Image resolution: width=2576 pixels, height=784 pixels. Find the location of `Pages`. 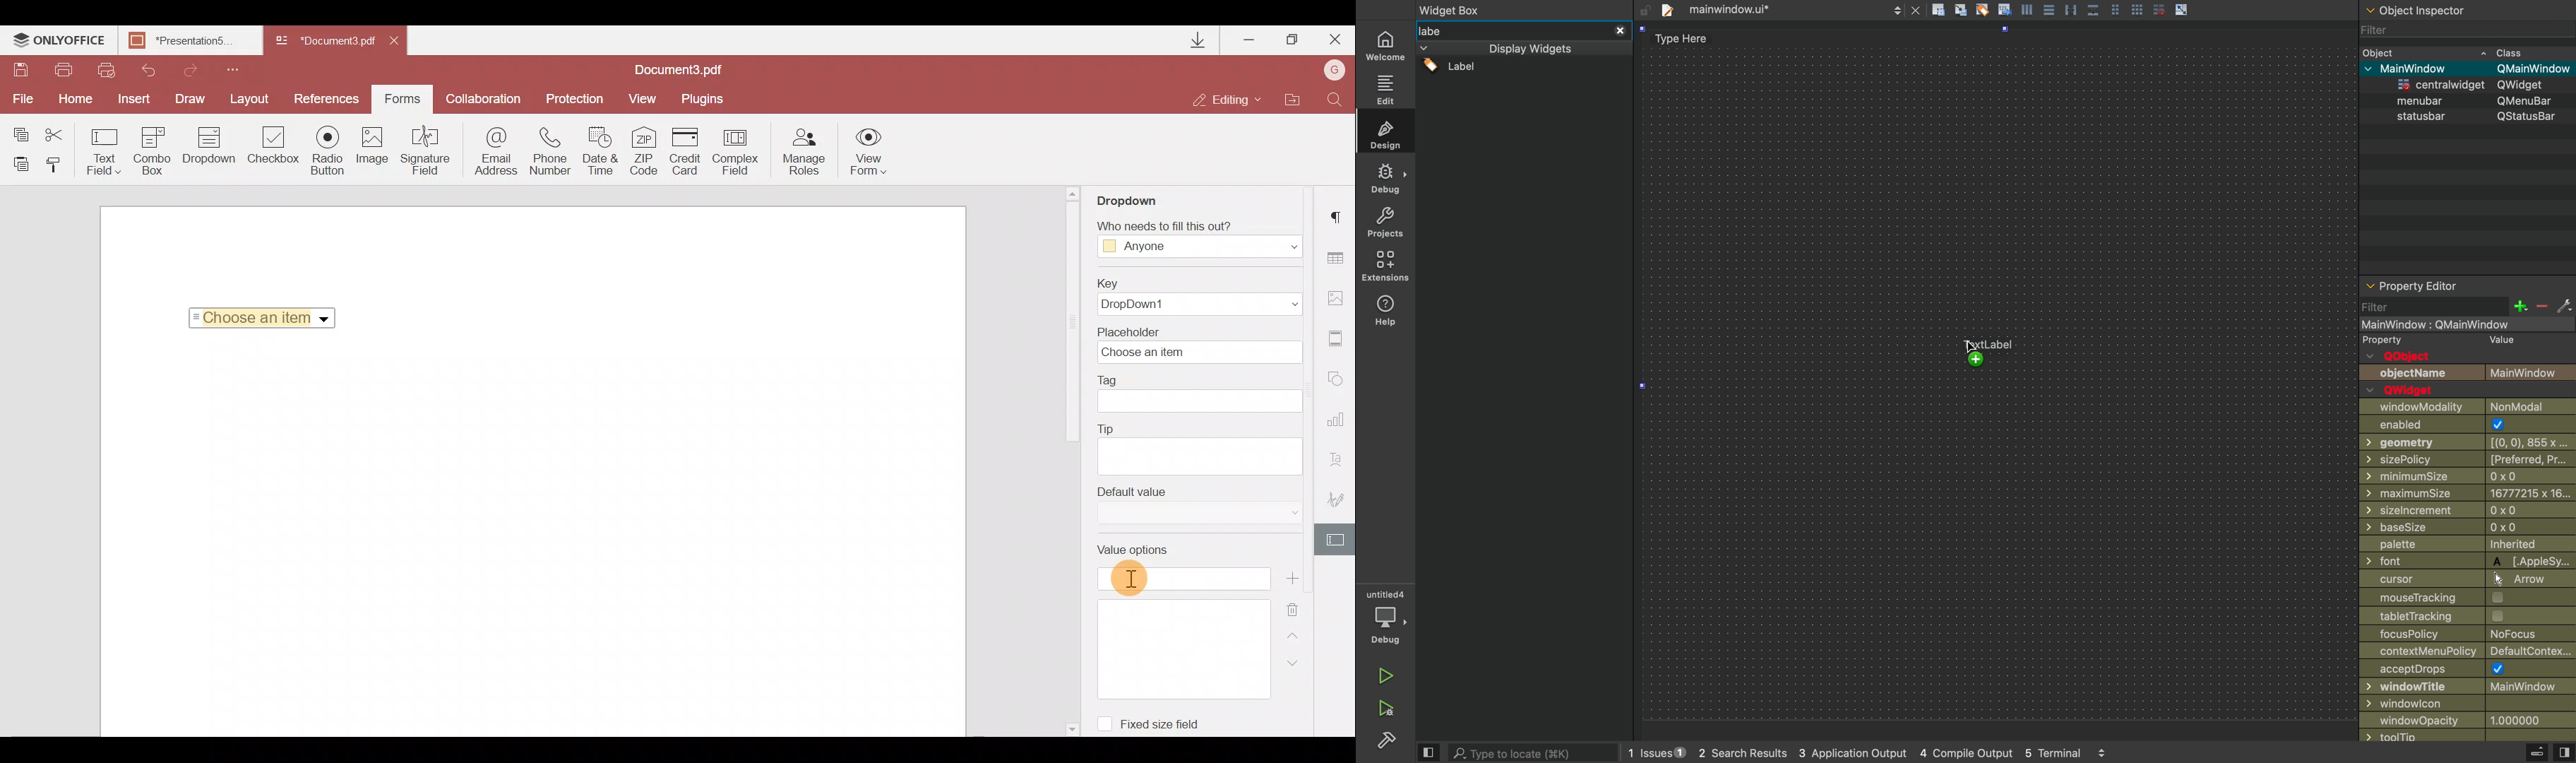

Pages is located at coordinates (2118, 9).